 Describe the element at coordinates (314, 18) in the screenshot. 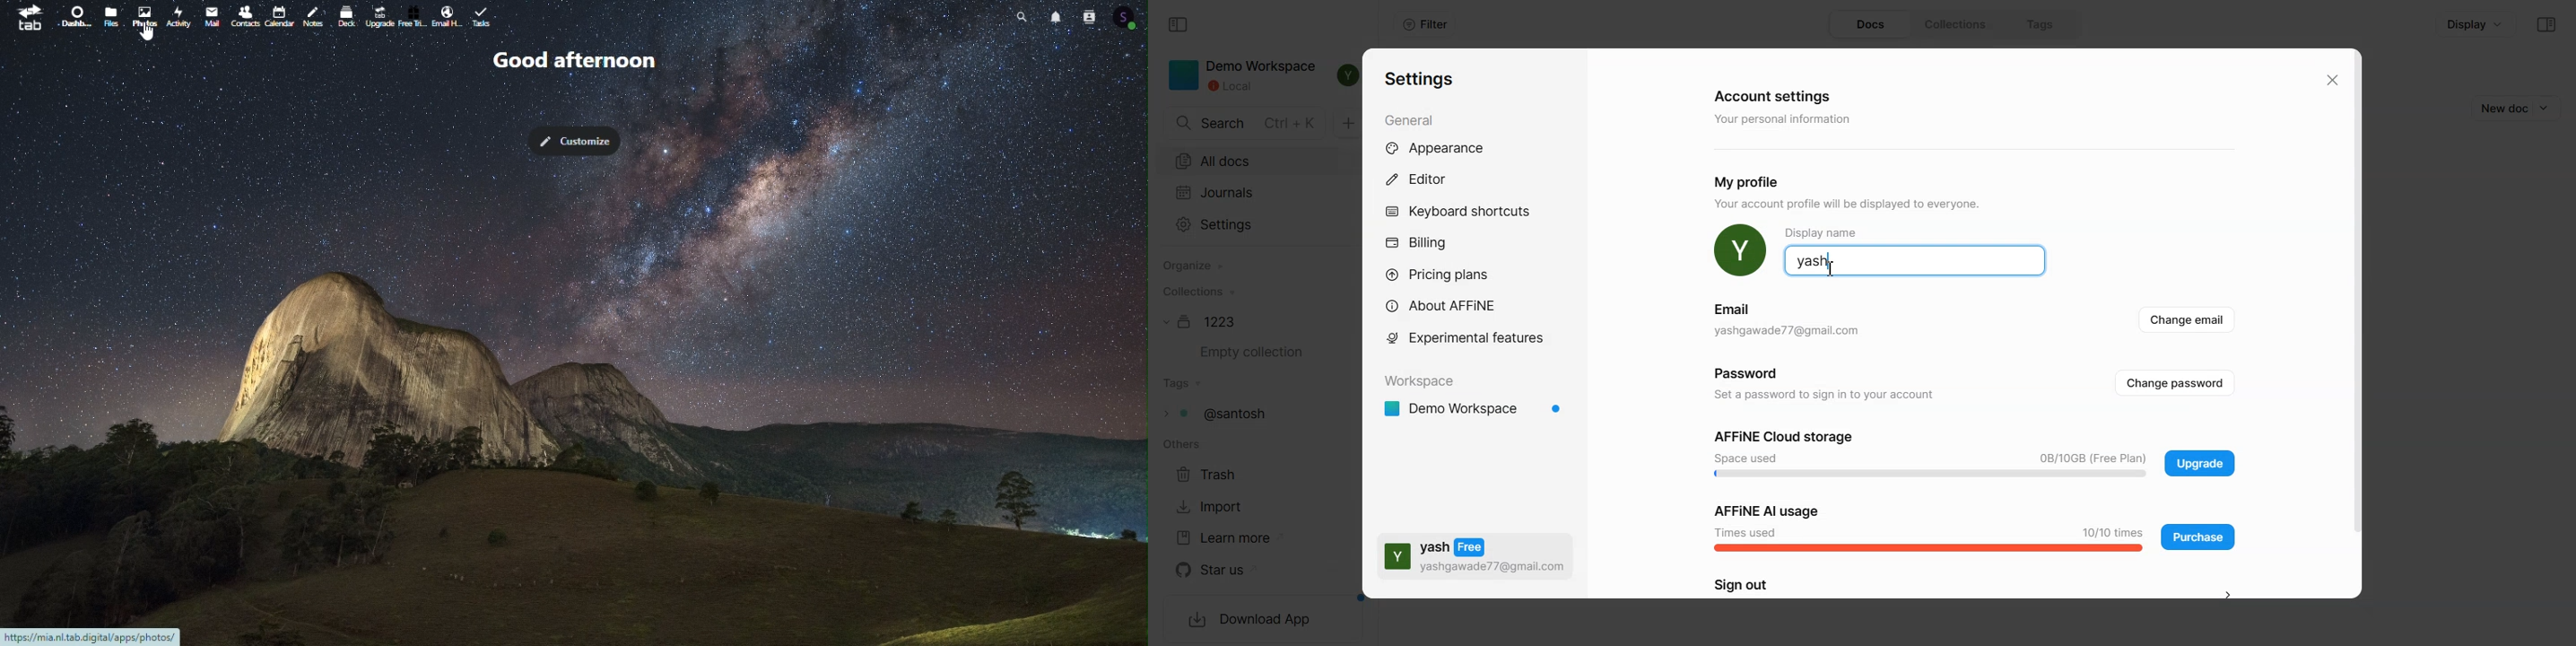

I see `notes` at that location.